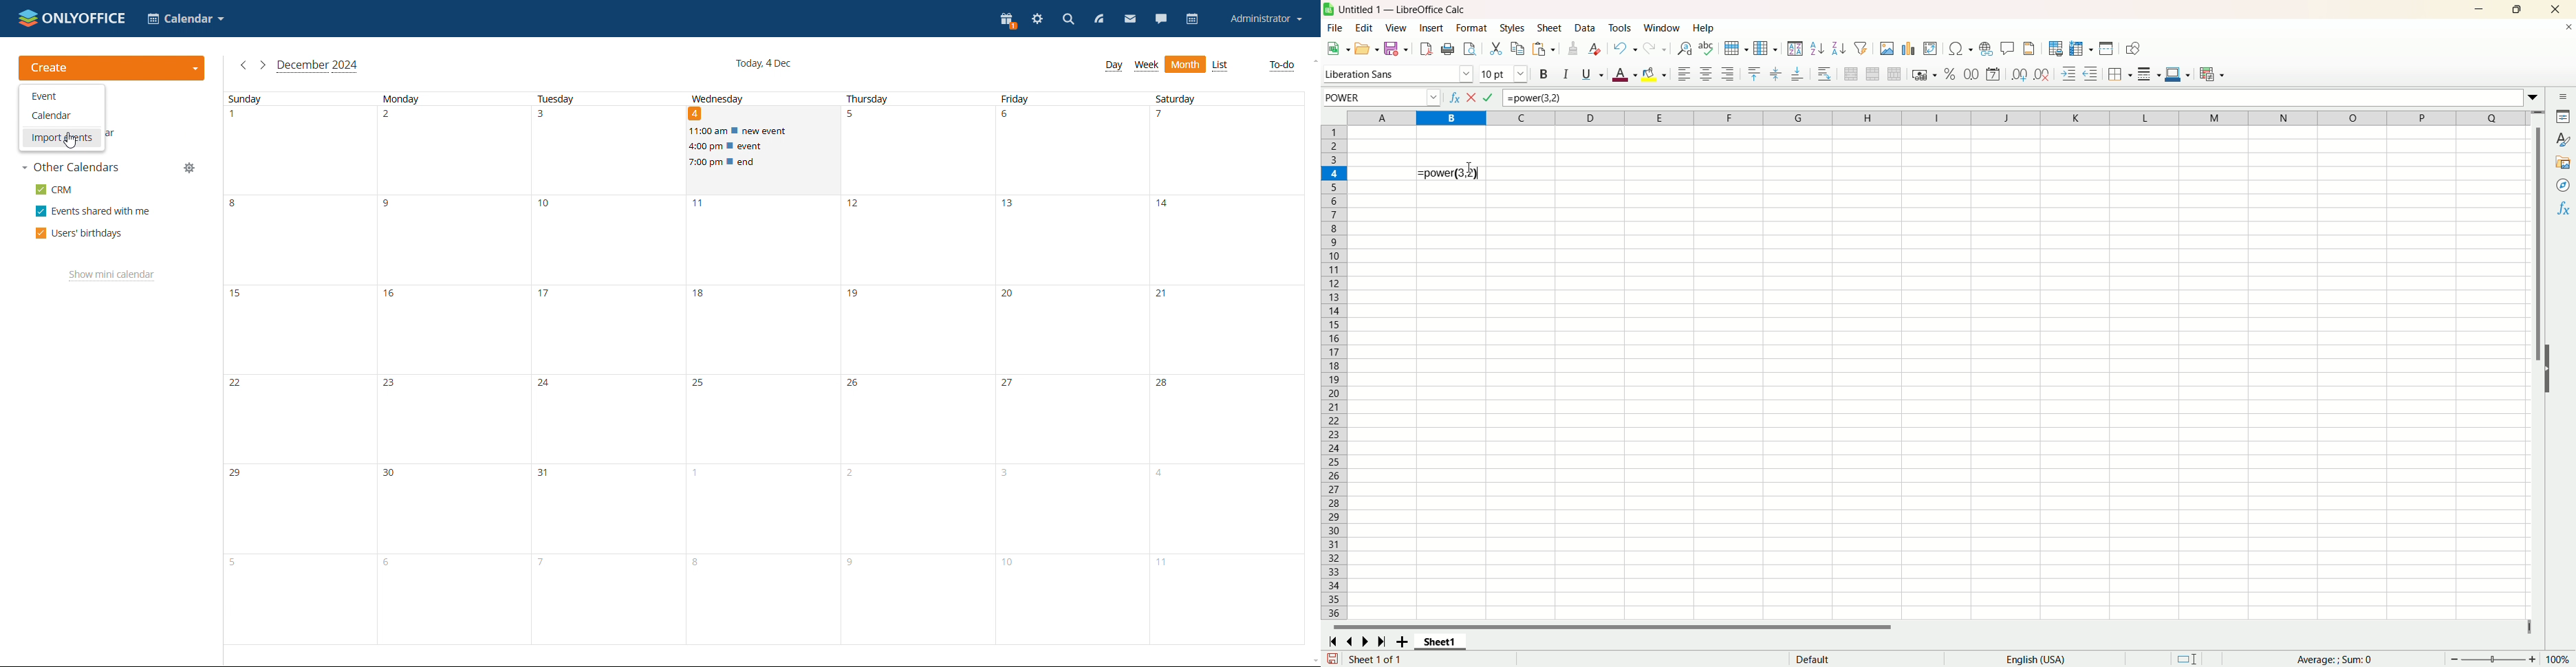  I want to click on styles, so click(2564, 139).